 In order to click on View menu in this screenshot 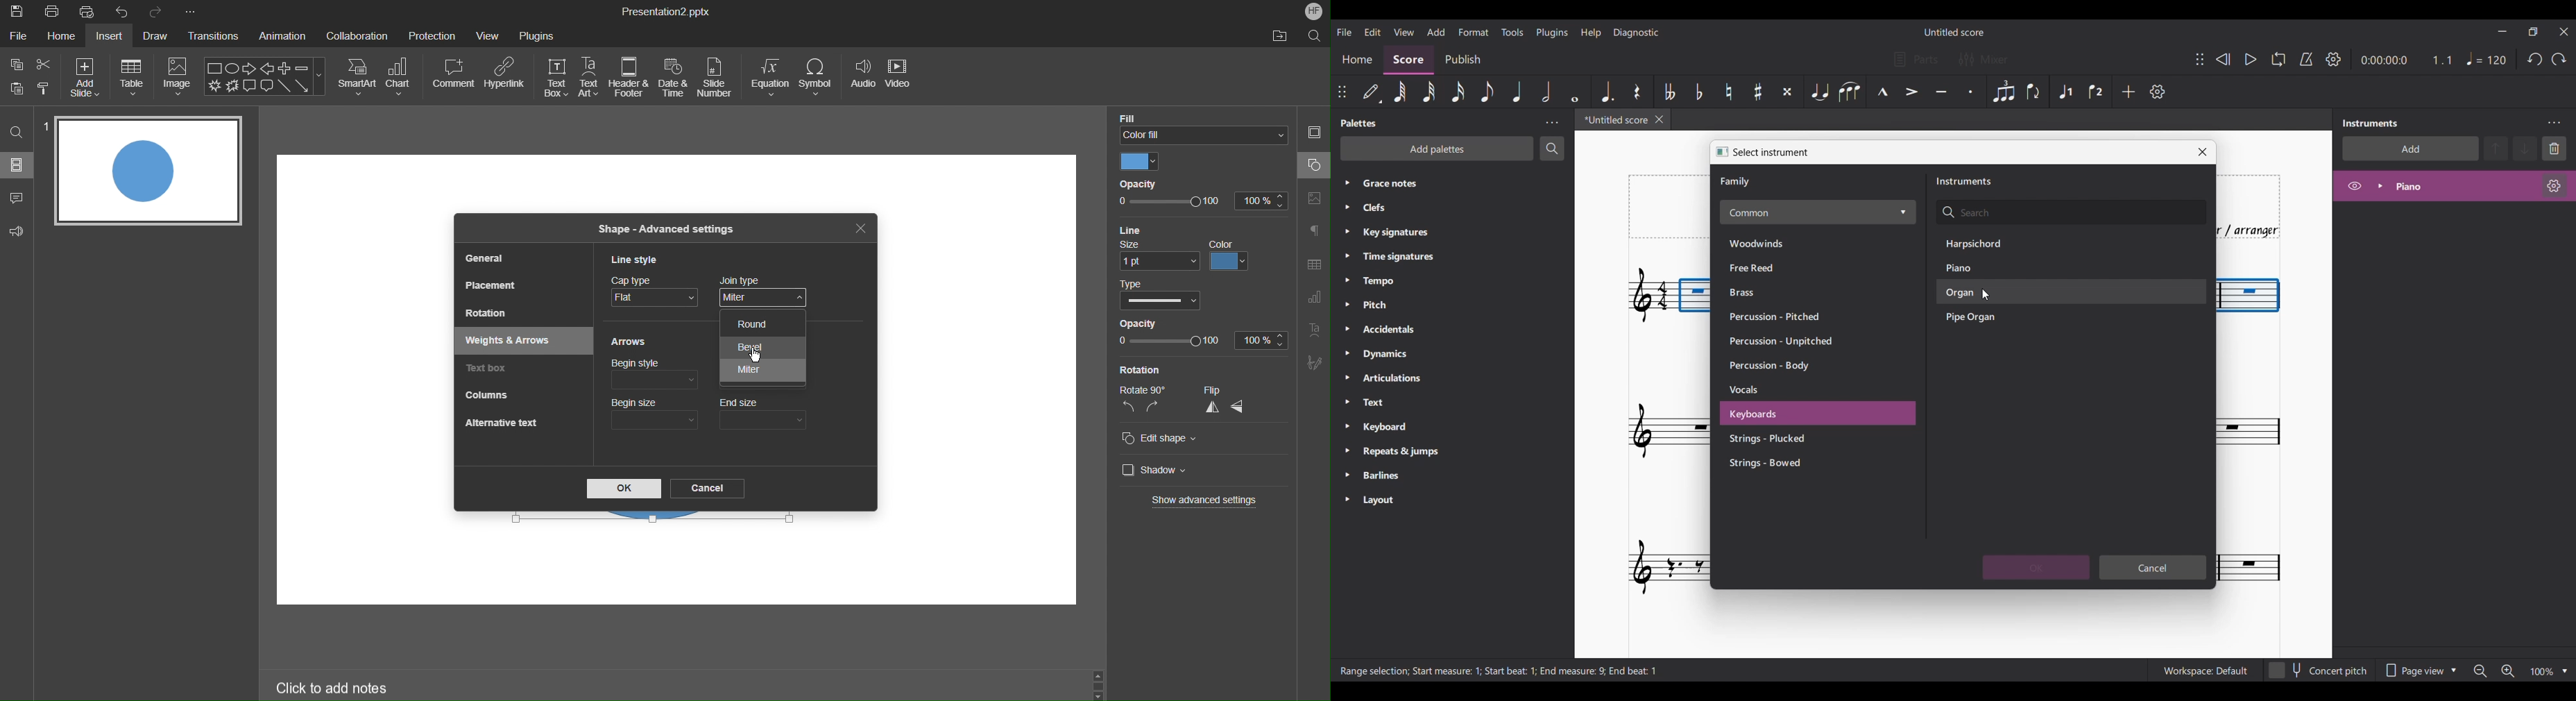, I will do `click(1403, 31)`.